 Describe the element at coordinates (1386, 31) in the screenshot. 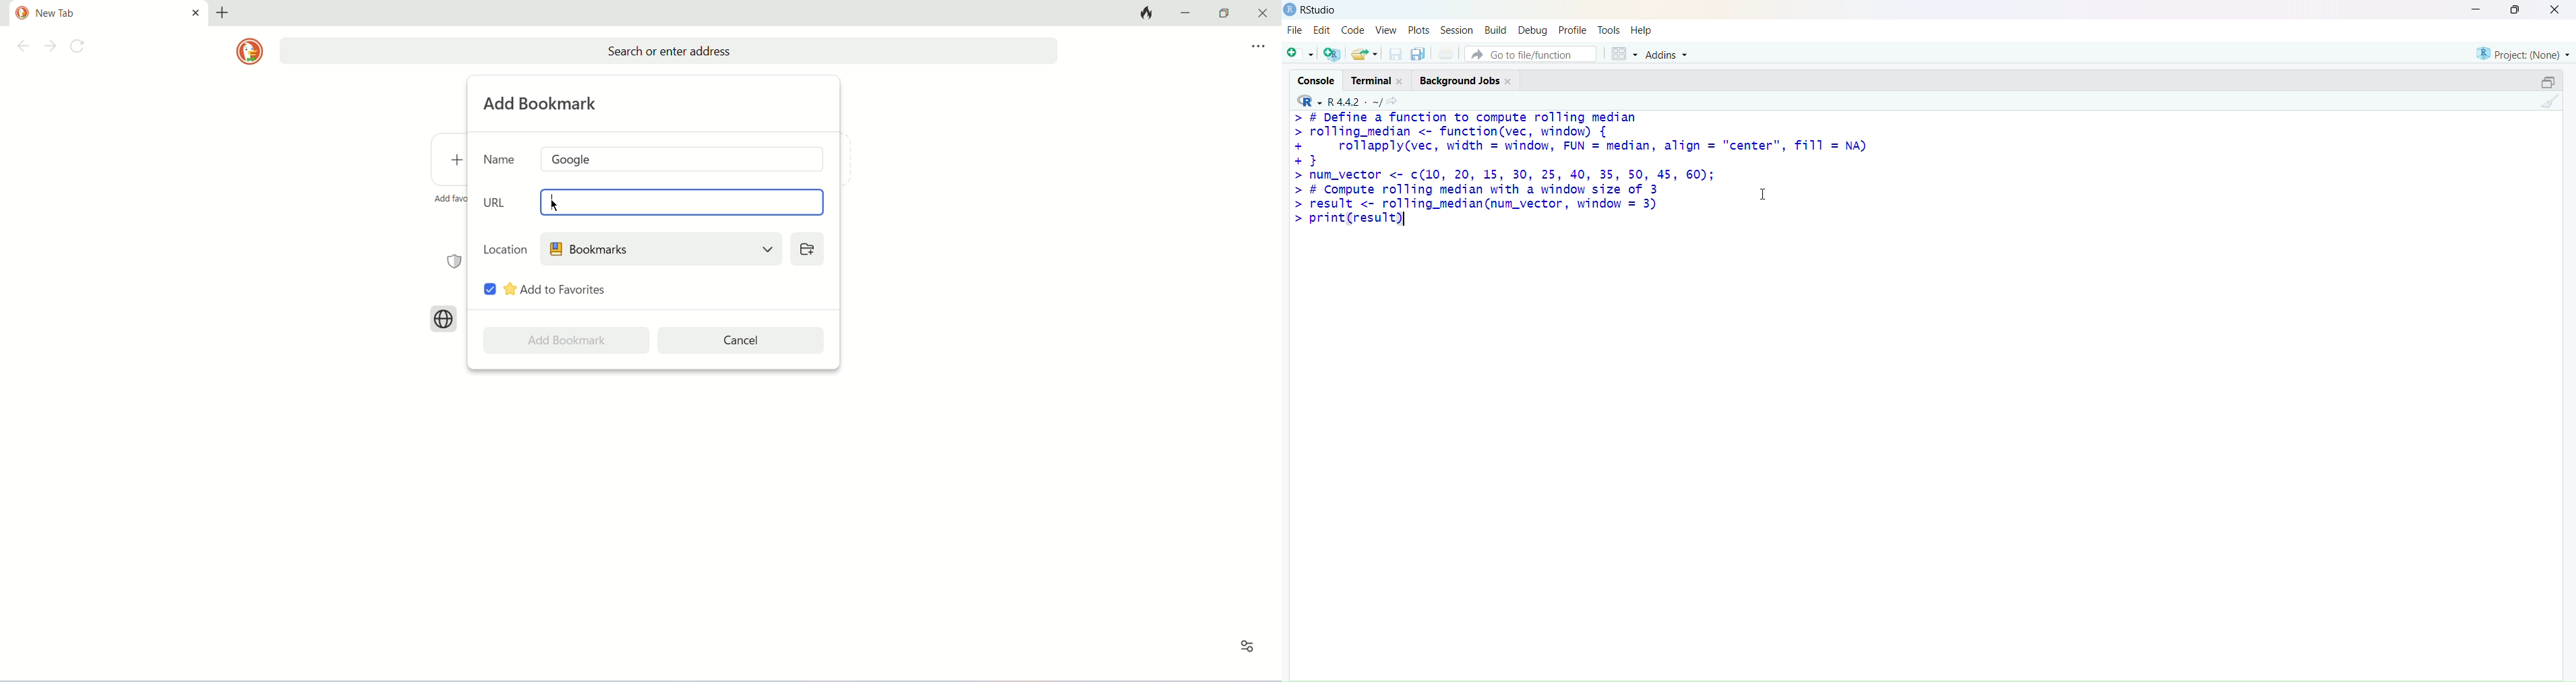

I see `view` at that location.